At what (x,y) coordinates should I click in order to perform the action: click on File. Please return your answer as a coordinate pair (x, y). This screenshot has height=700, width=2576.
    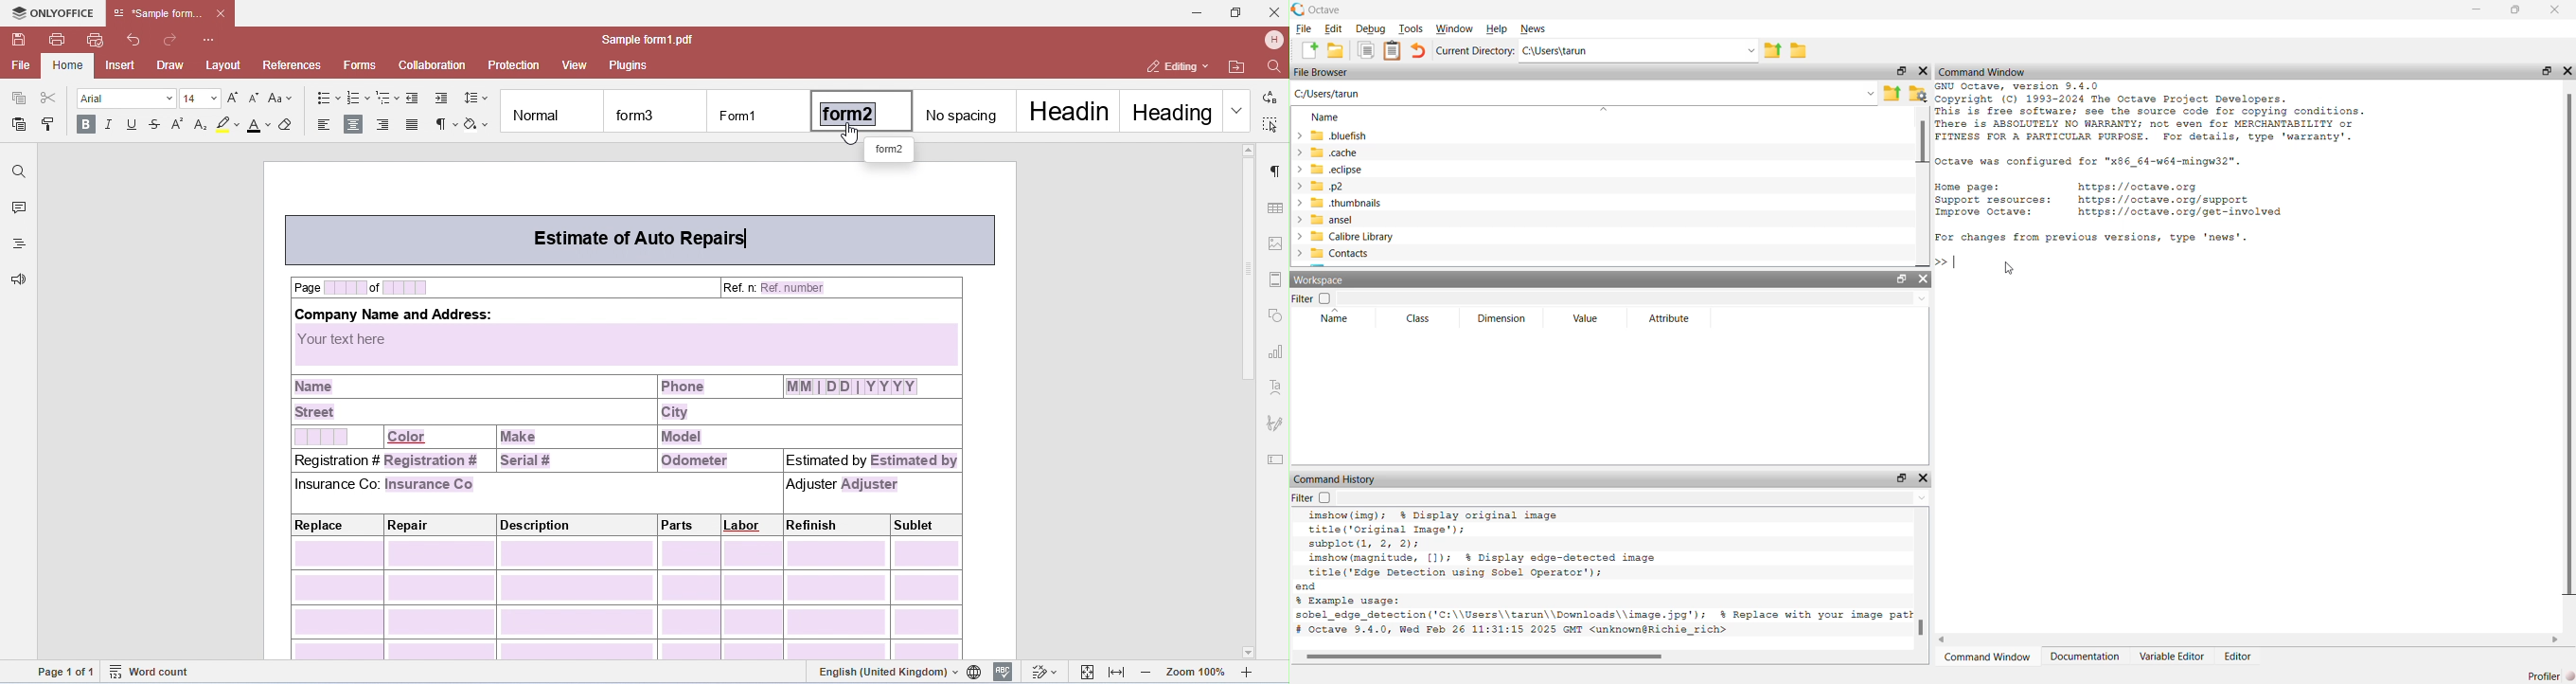
    Looking at the image, I should click on (1304, 30).